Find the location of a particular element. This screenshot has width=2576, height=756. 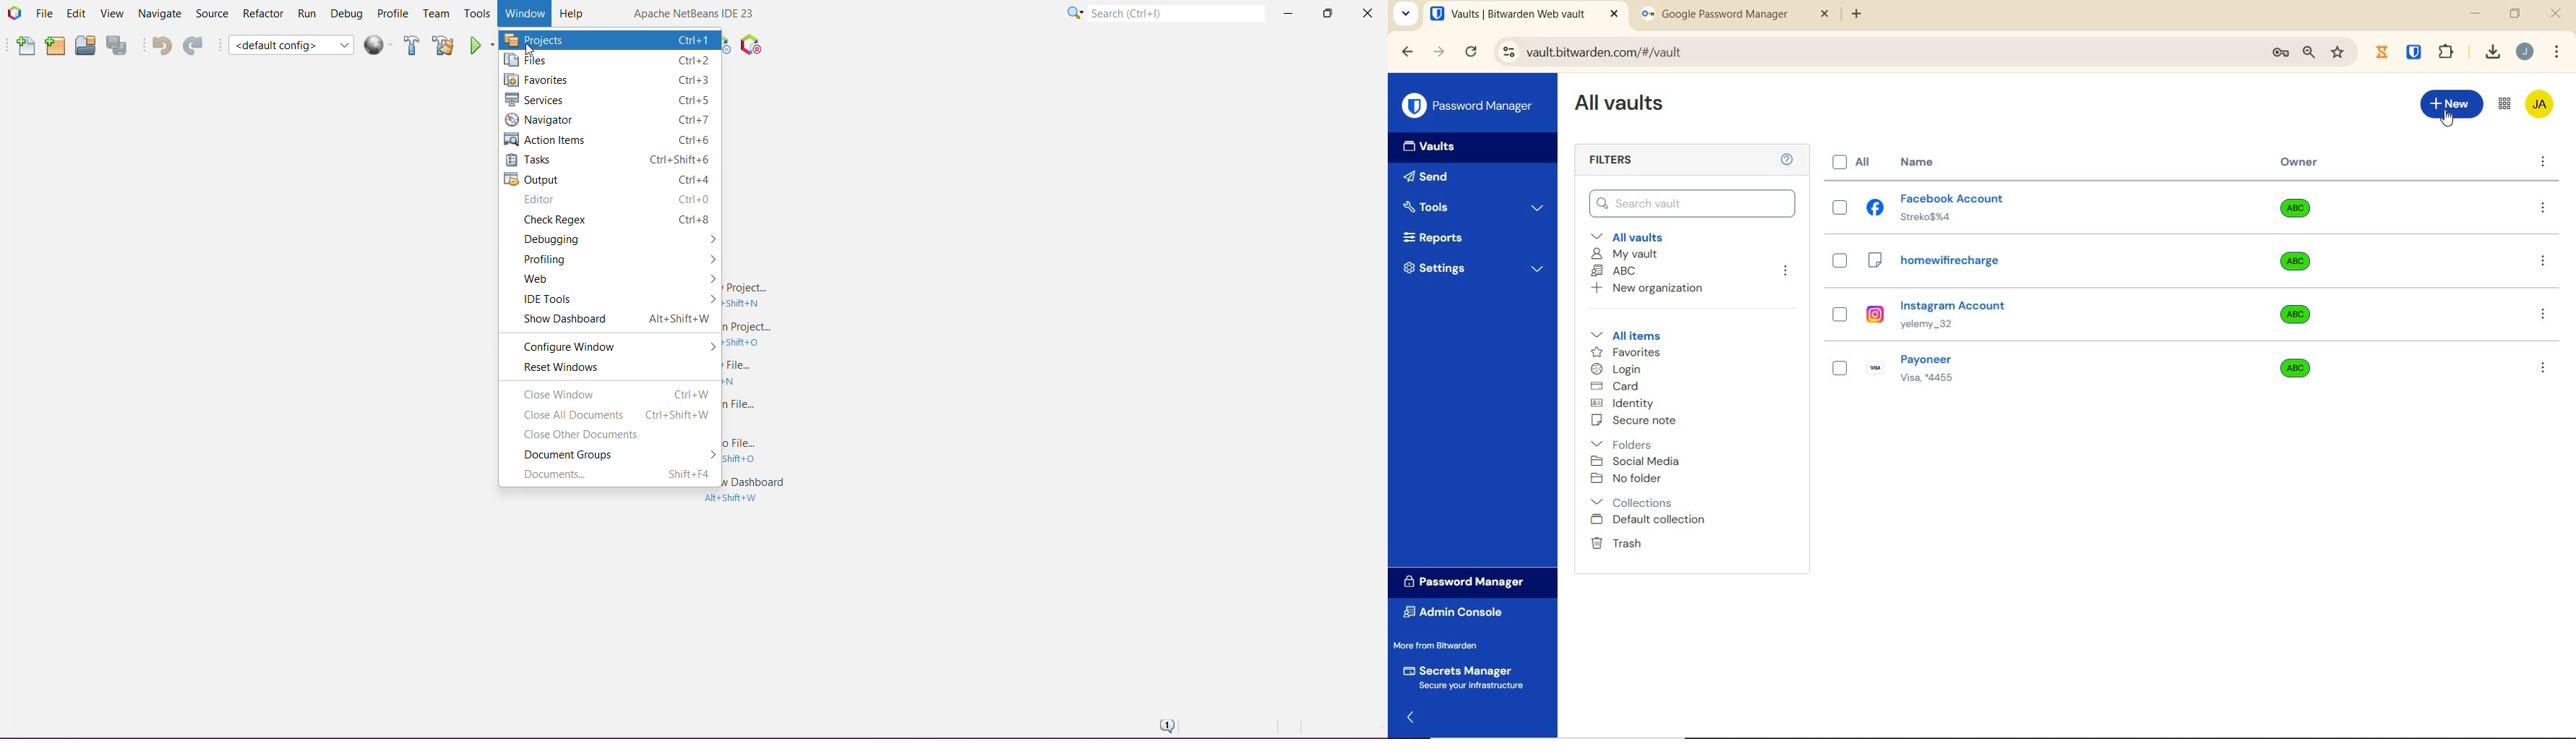

Owner organization is located at coordinates (2300, 314).